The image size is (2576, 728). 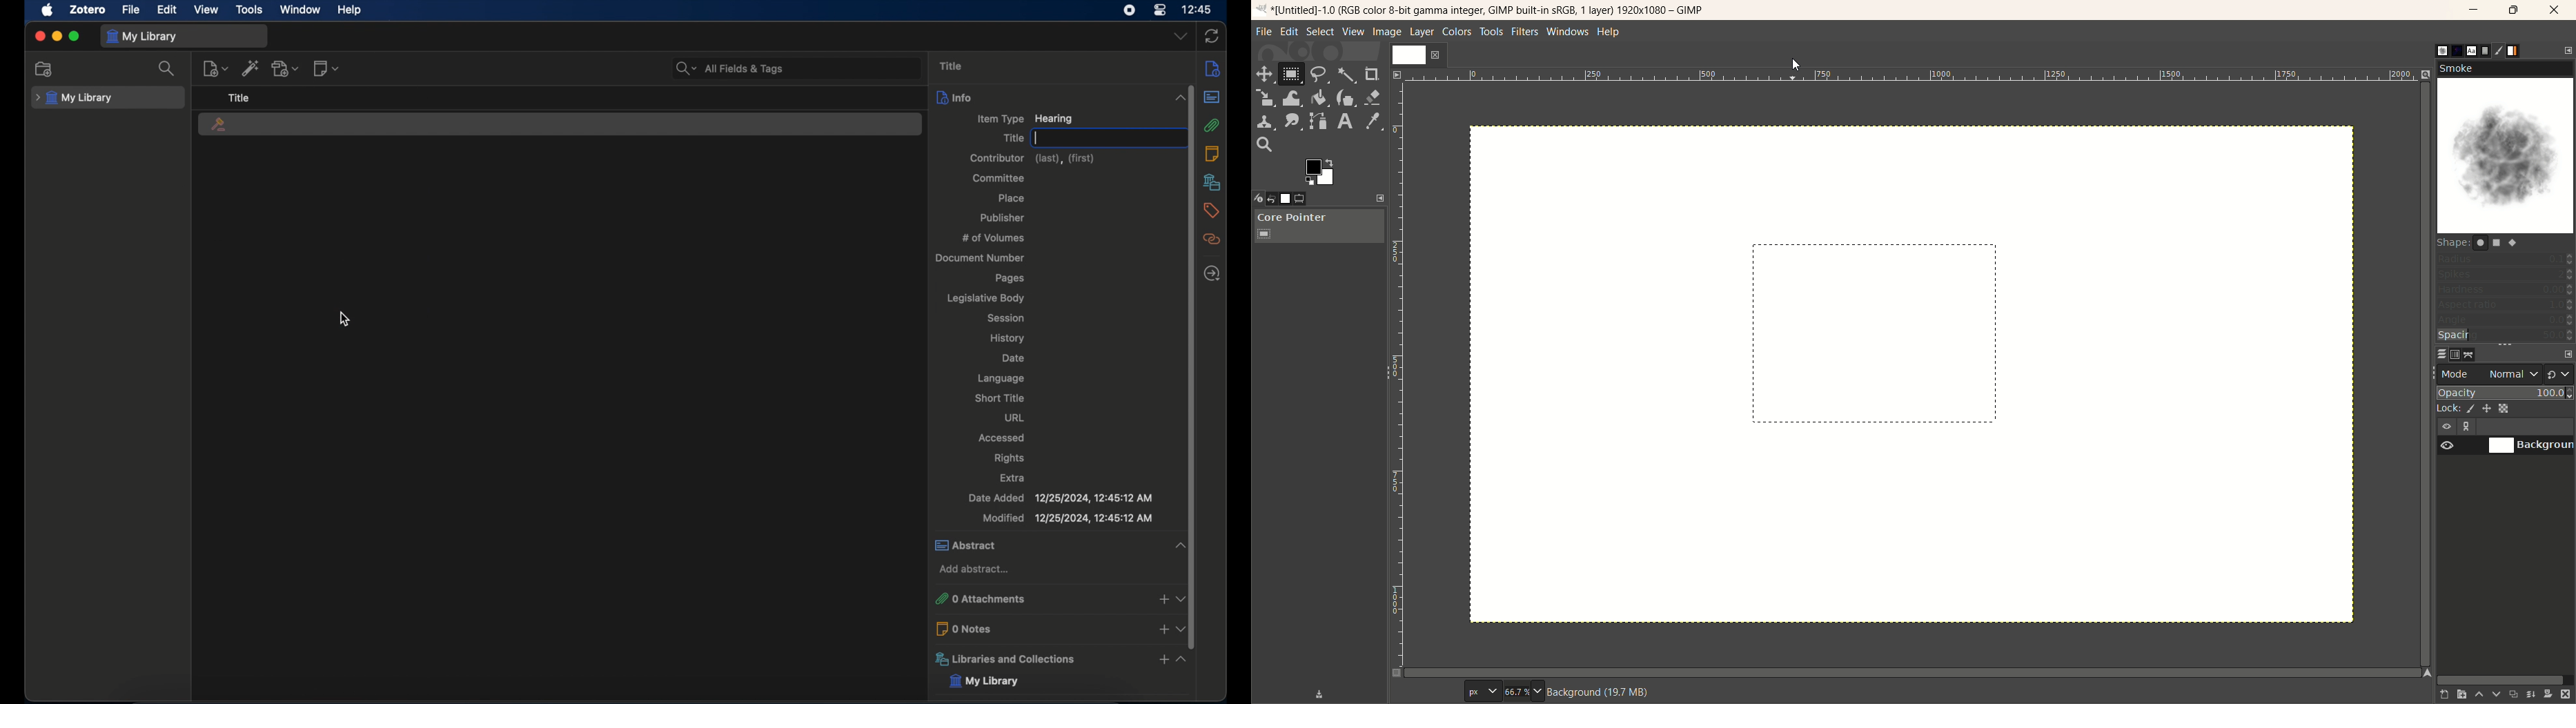 I want to click on aspect ratio, so click(x=2506, y=306).